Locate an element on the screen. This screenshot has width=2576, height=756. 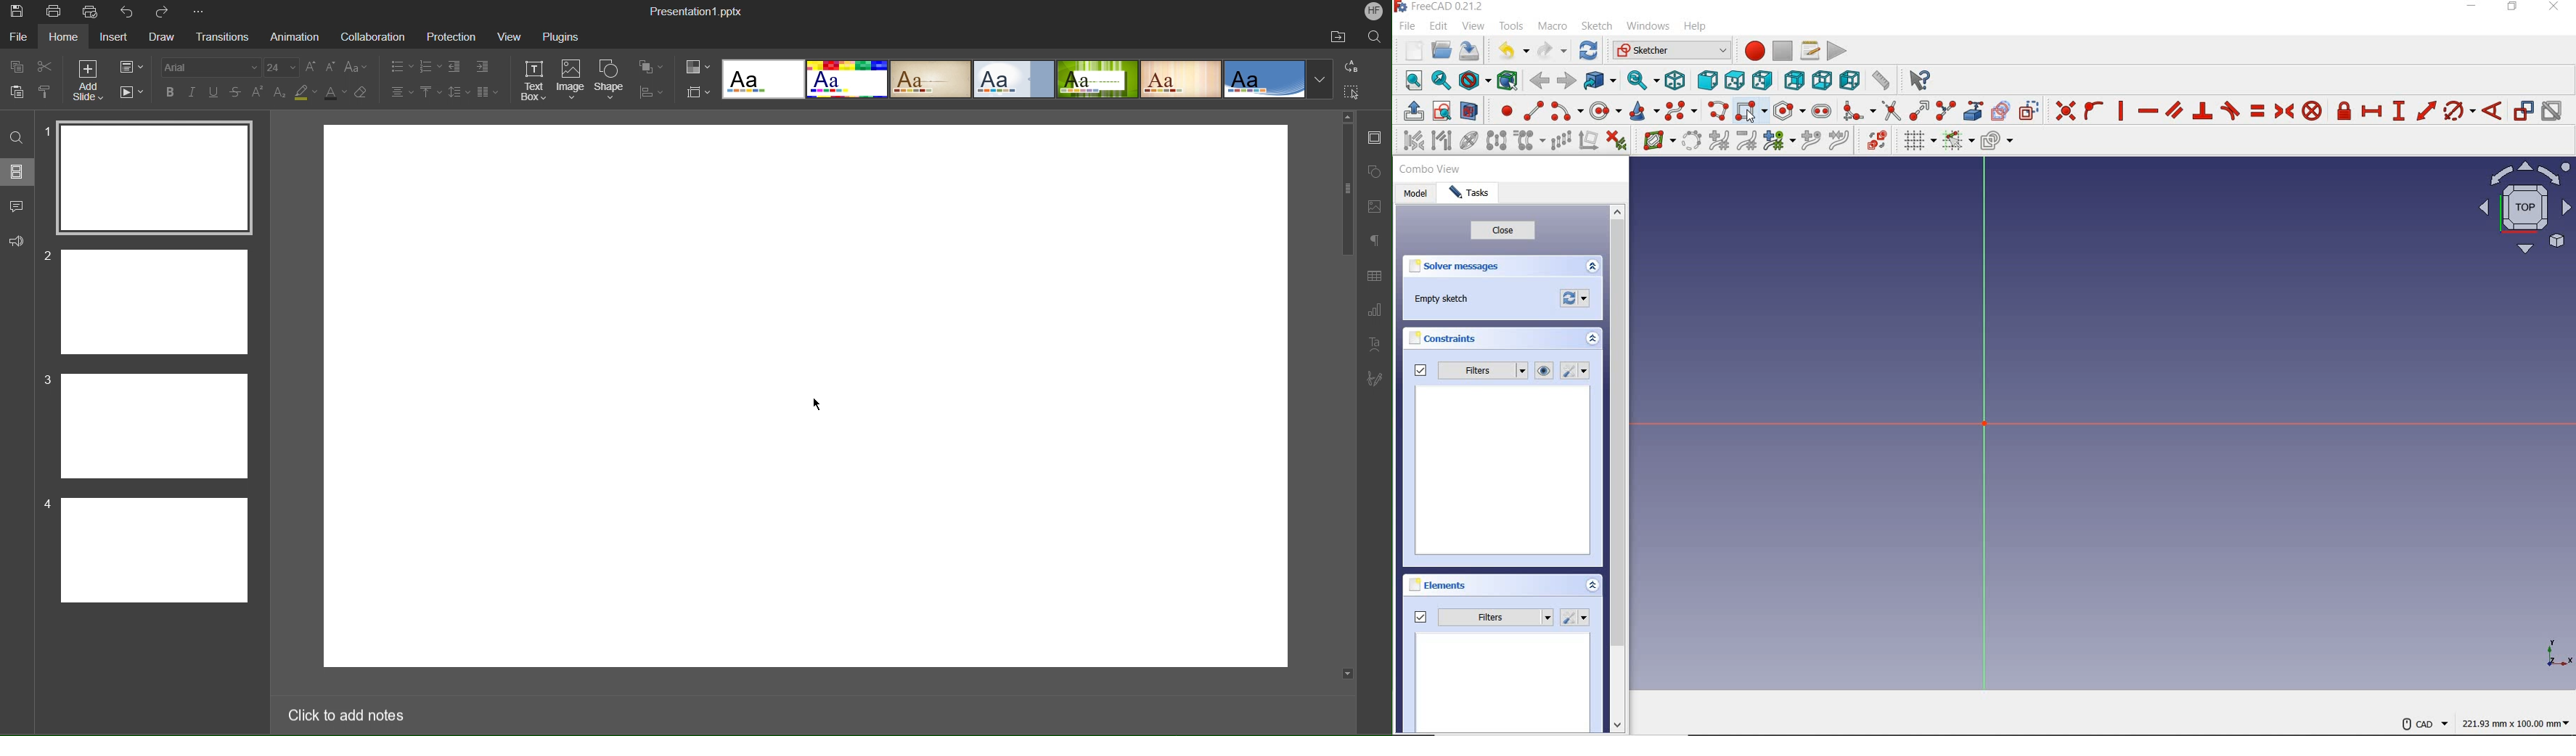
extend edge is located at coordinates (1919, 111).